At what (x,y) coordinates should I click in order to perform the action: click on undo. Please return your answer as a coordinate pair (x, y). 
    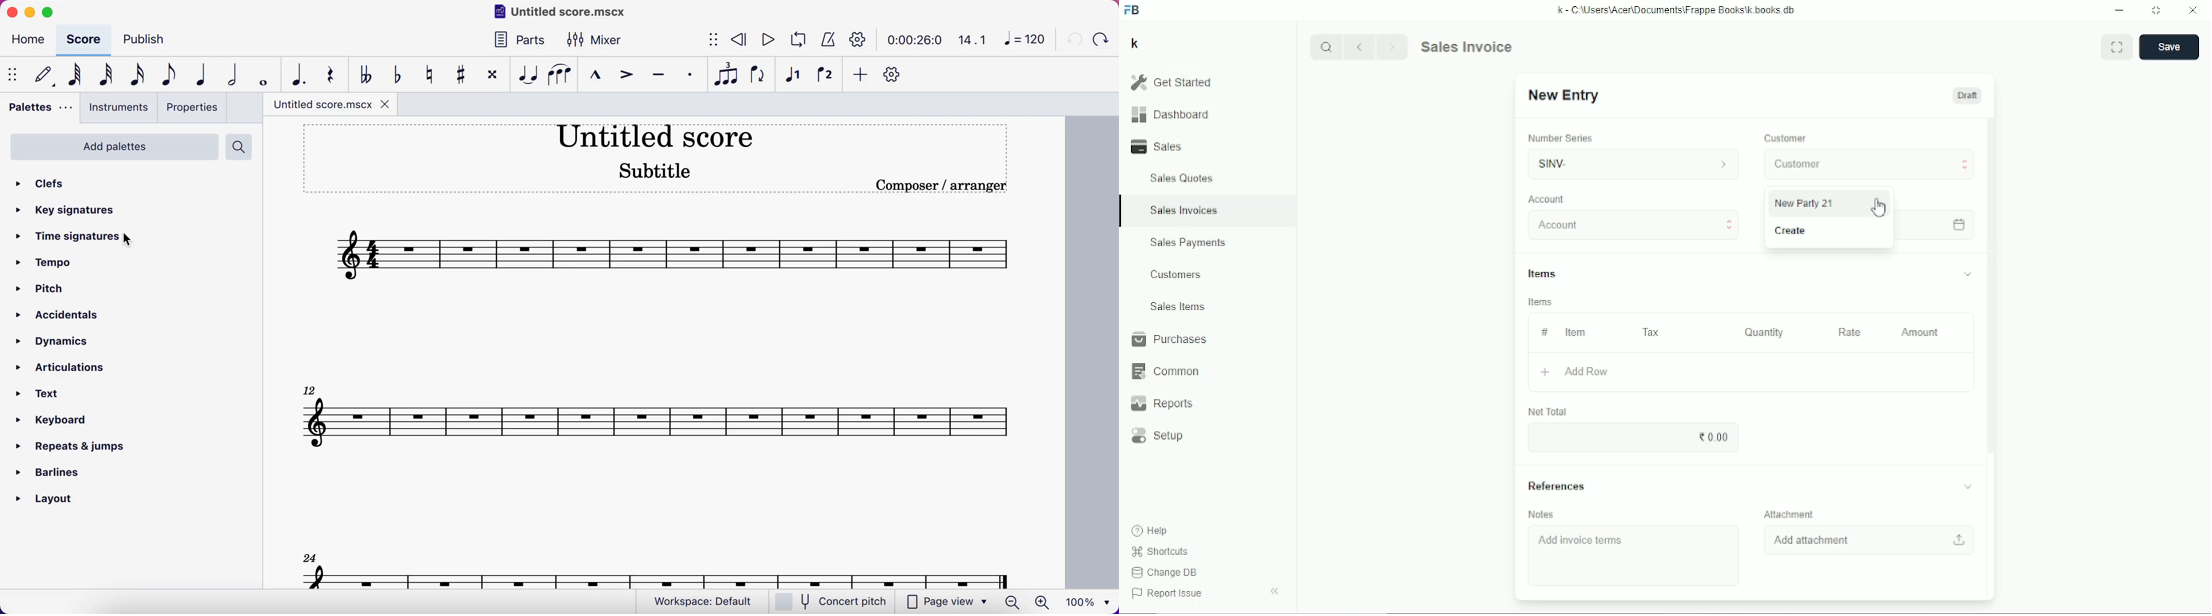
    Looking at the image, I should click on (1073, 38).